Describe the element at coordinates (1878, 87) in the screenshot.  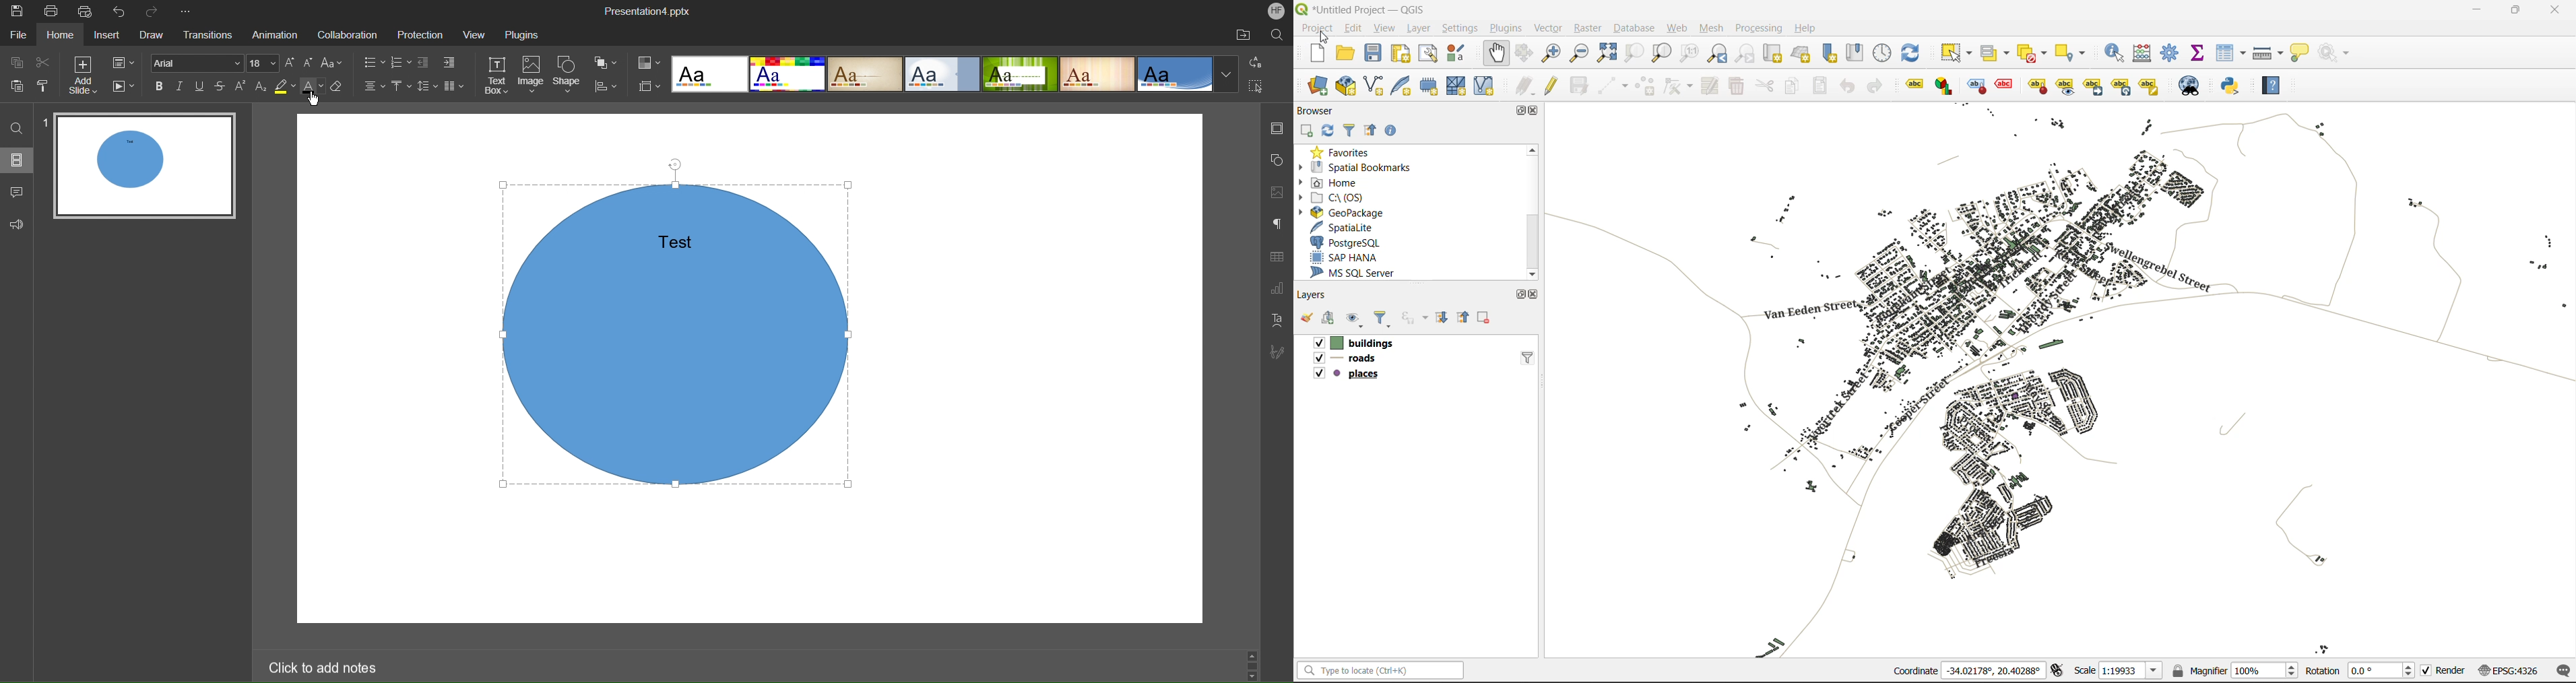
I see `redo` at that location.